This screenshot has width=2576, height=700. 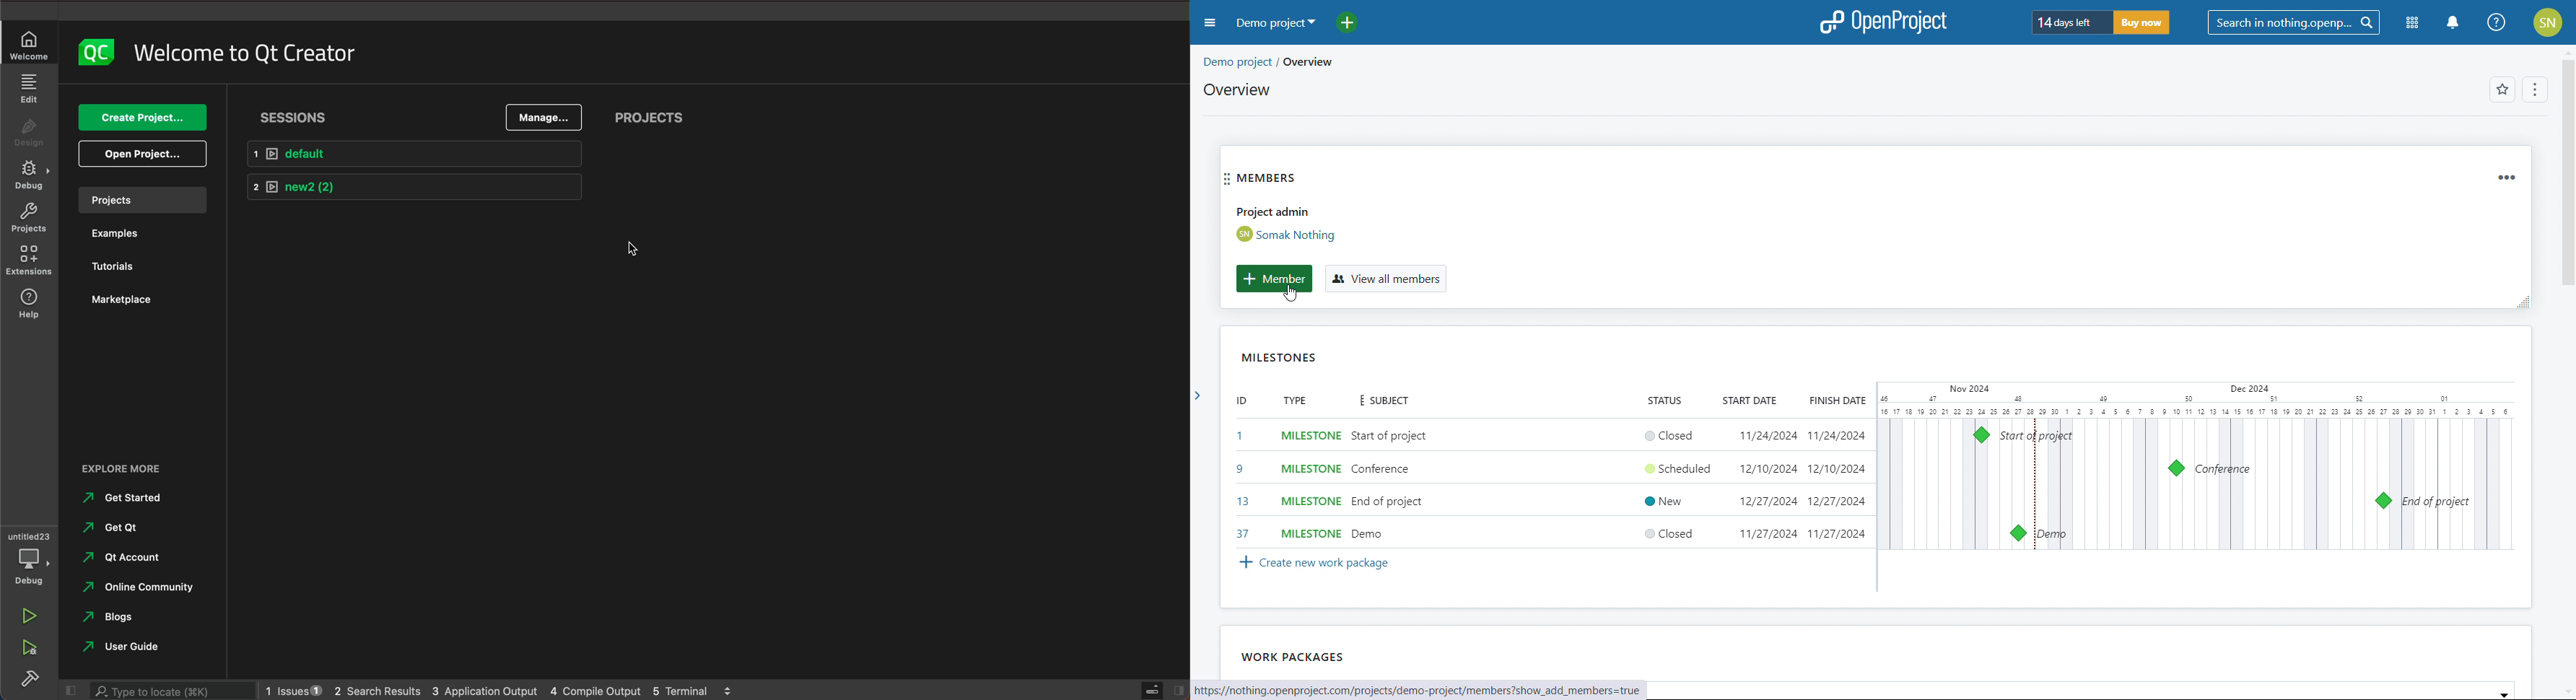 I want to click on close slide bar, so click(x=71, y=690).